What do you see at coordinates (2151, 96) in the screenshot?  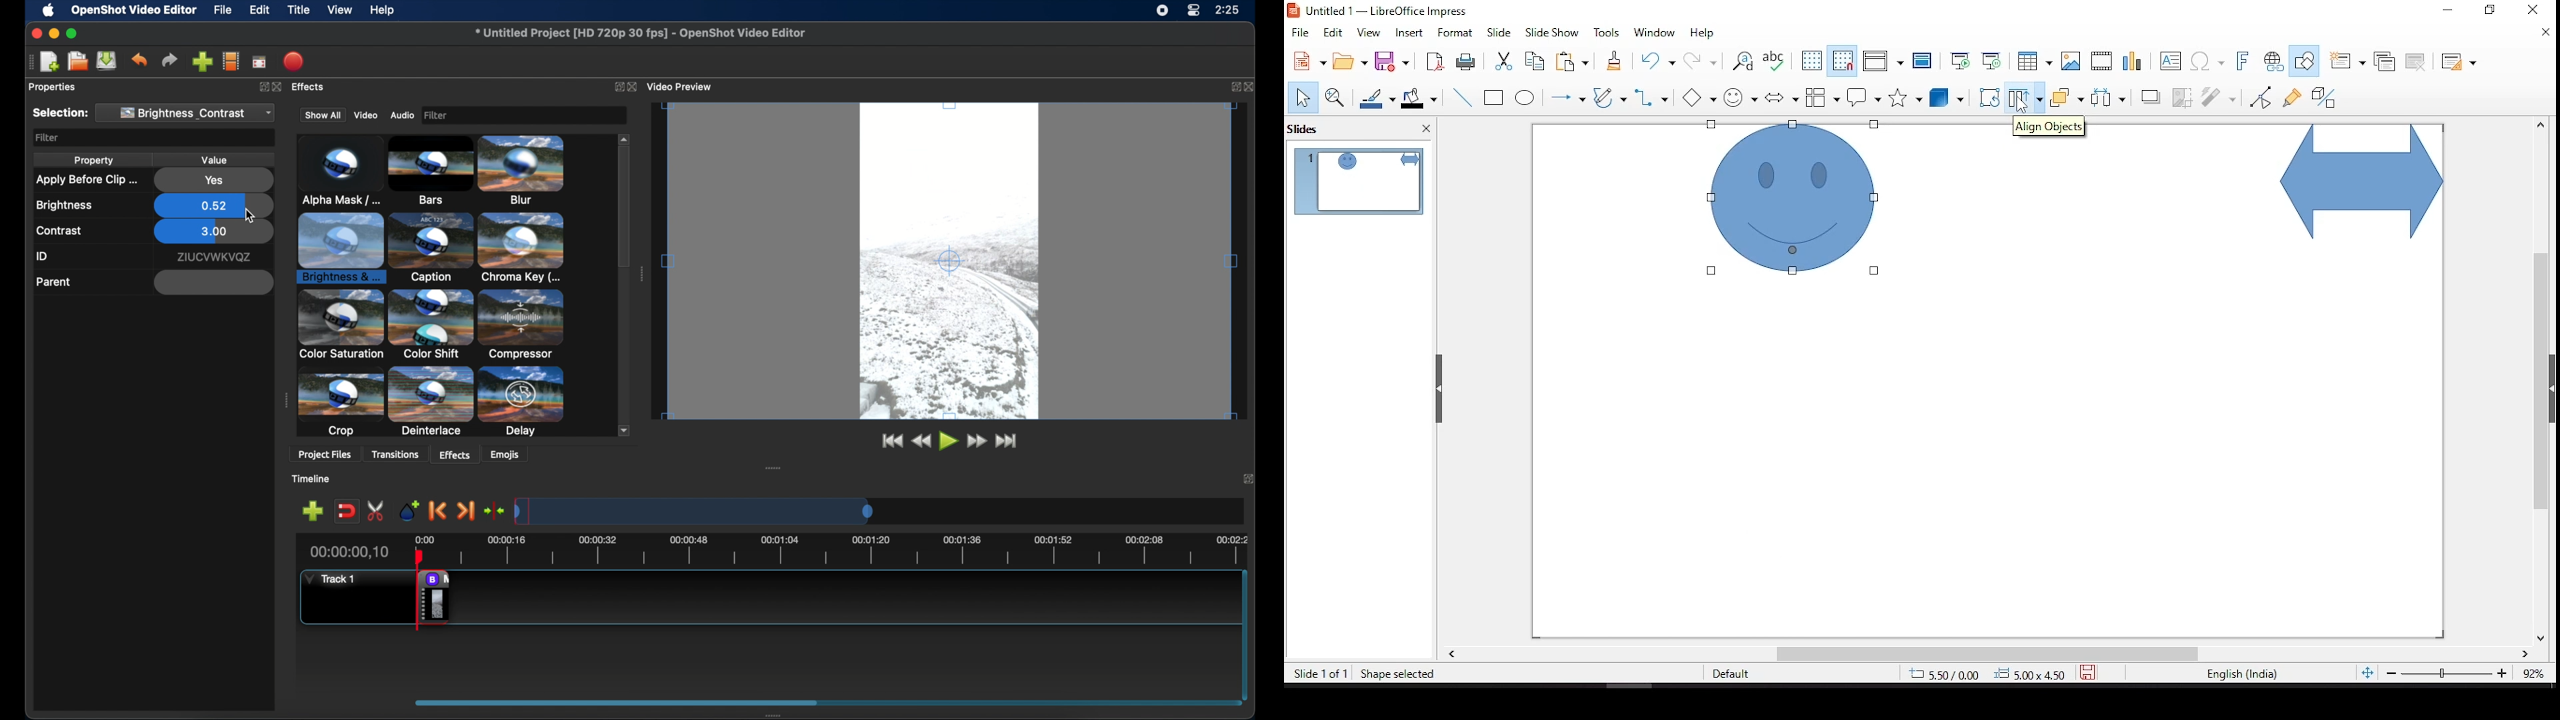 I see `shadow` at bounding box center [2151, 96].